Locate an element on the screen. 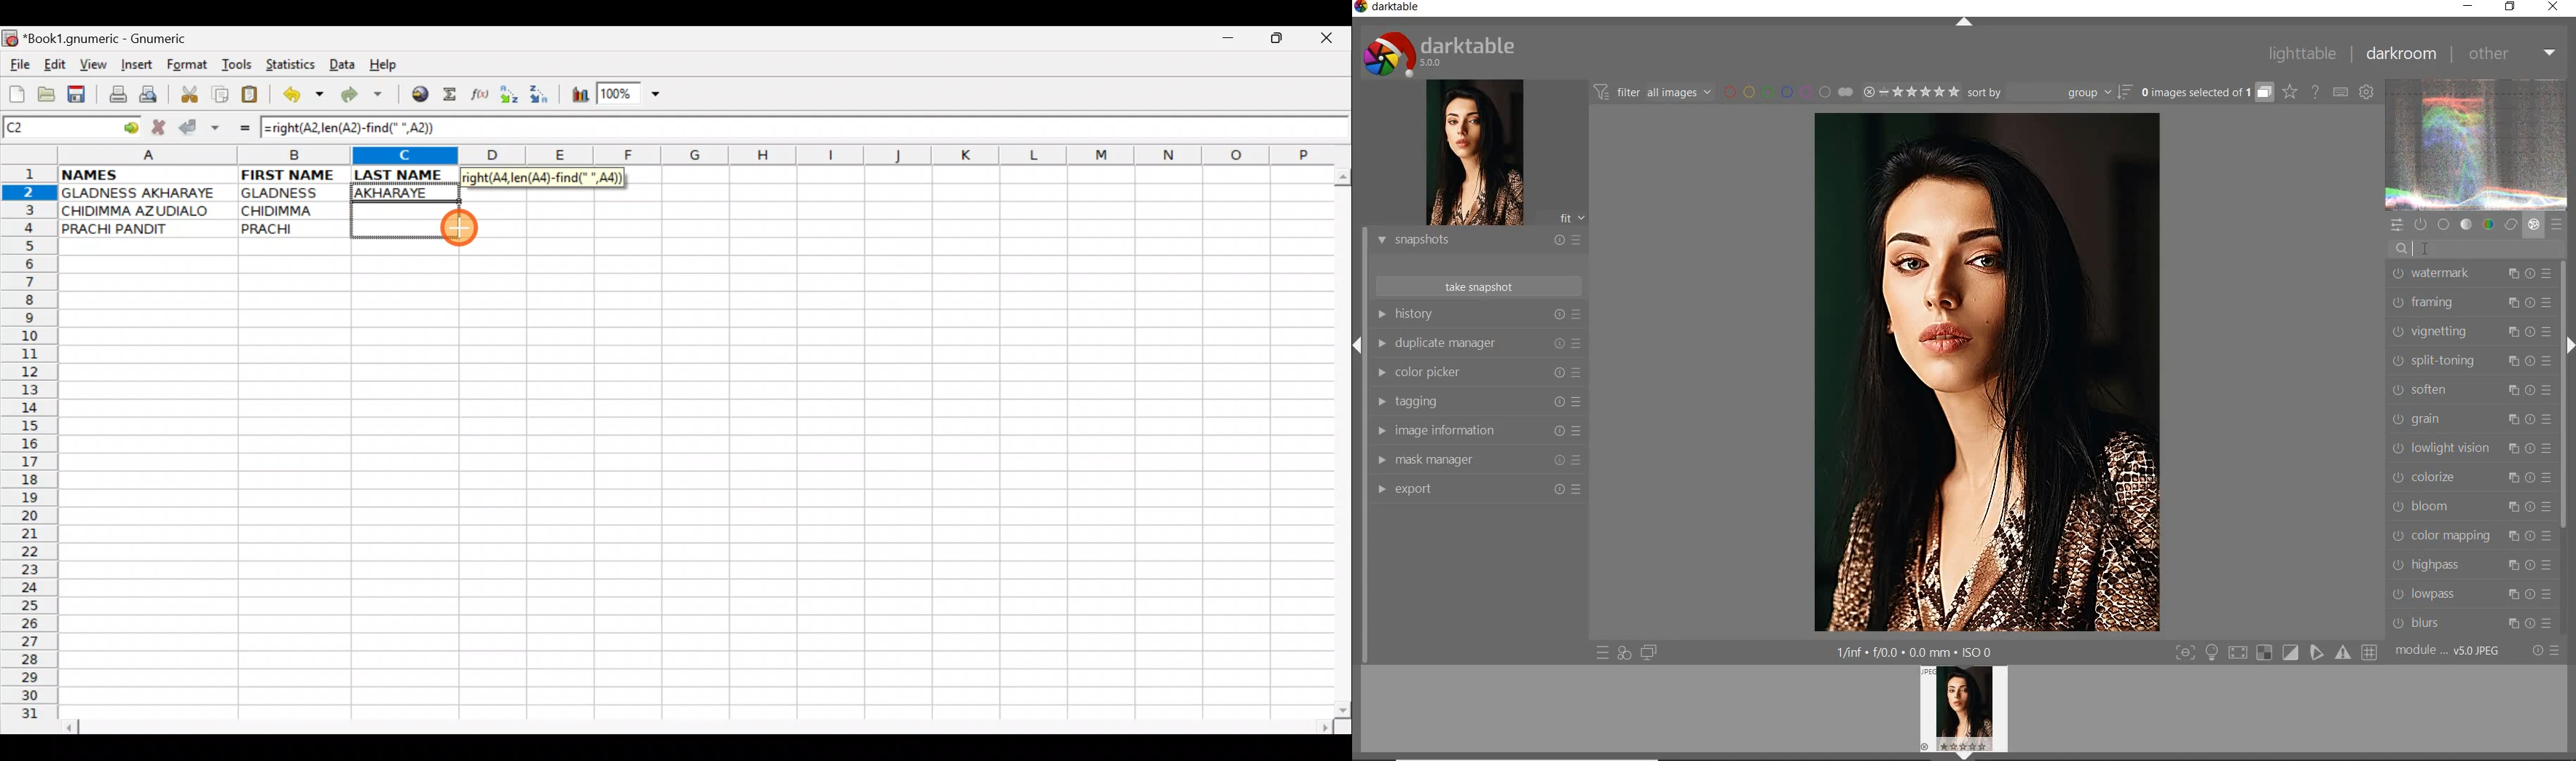 The image size is (2576, 784). Maximize is located at coordinates (1279, 41).